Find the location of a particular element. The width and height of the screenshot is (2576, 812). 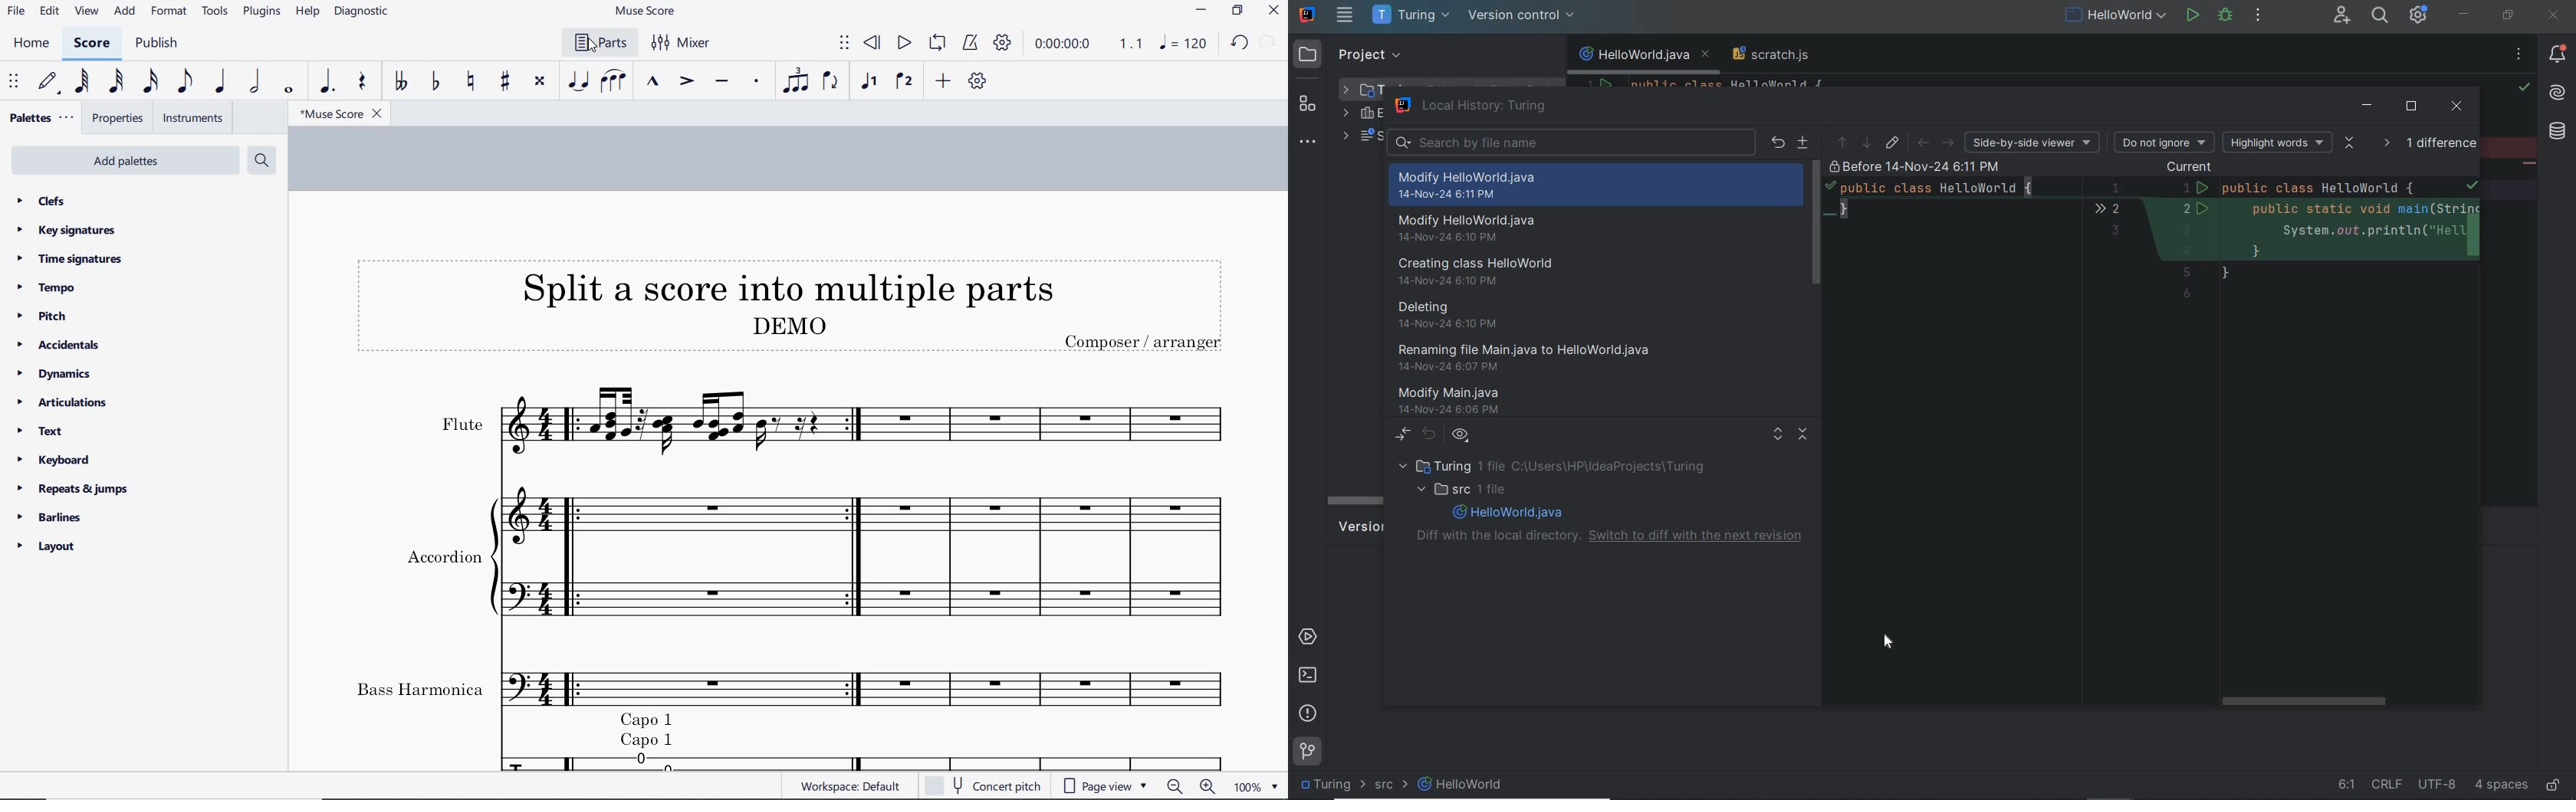

expand all is located at coordinates (1777, 436).